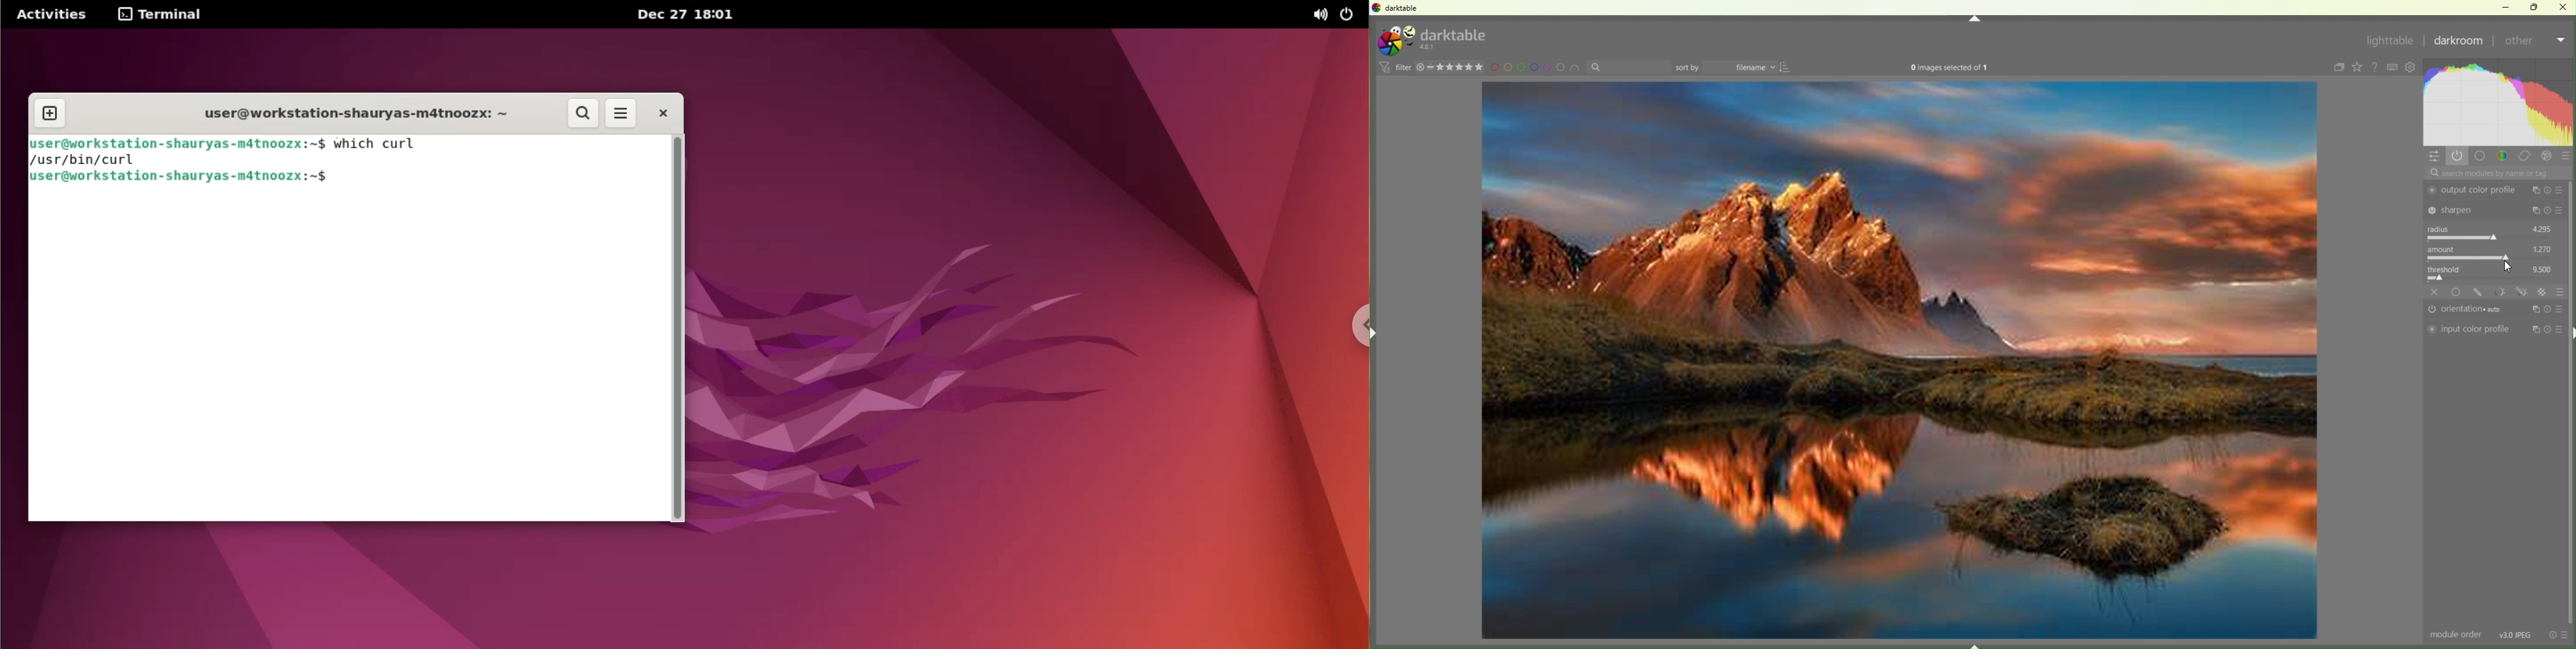 The width and height of the screenshot is (2576, 672). I want to click on close, so click(663, 112).